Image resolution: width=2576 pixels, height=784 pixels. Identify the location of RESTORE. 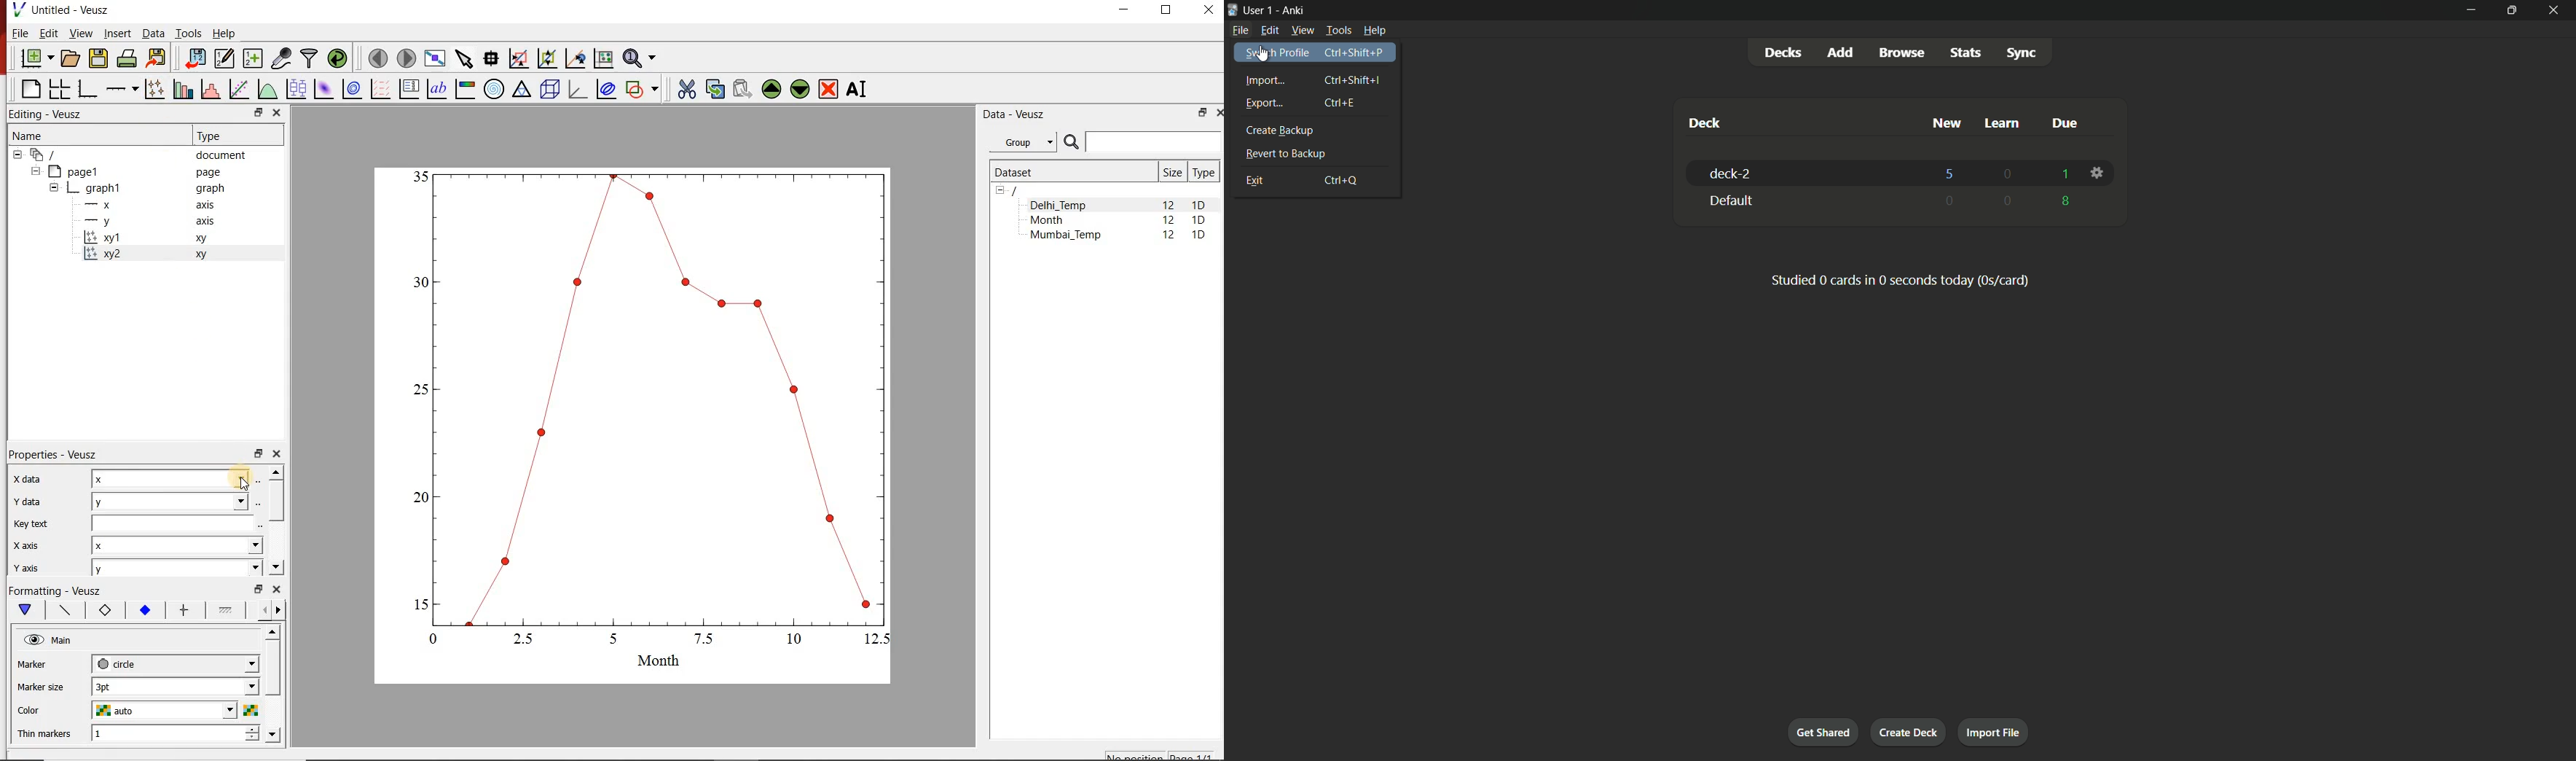
(1203, 113).